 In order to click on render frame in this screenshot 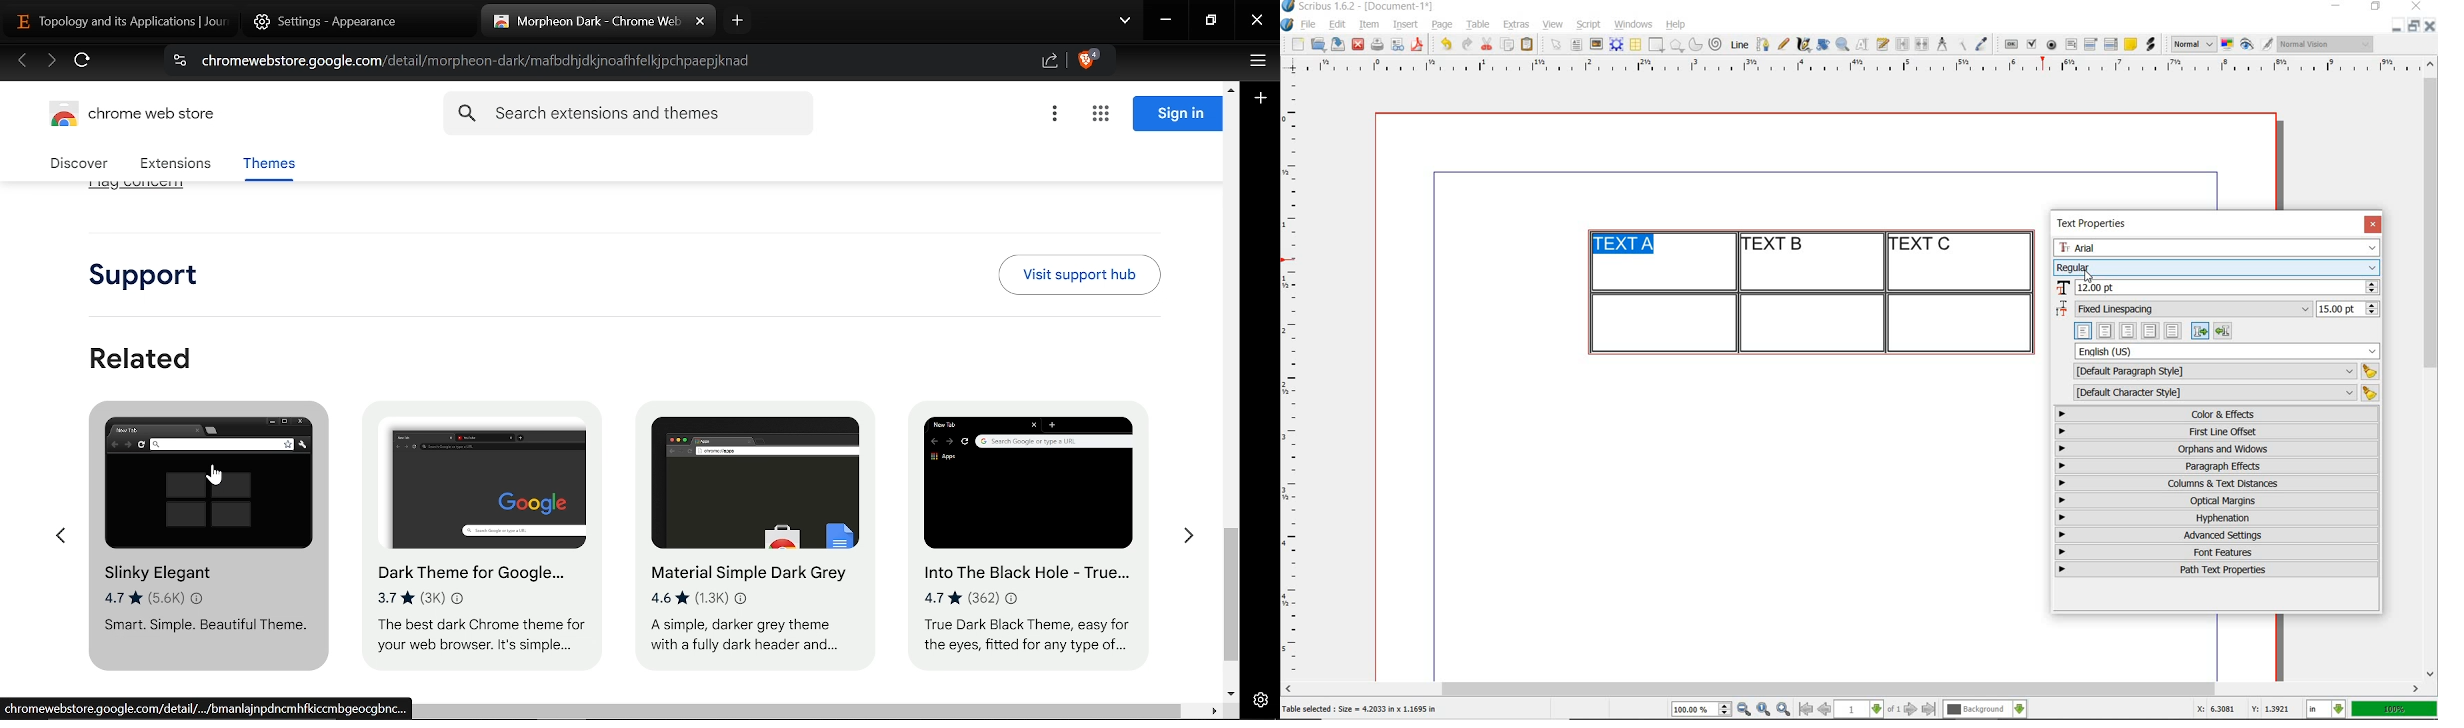, I will do `click(1617, 45)`.